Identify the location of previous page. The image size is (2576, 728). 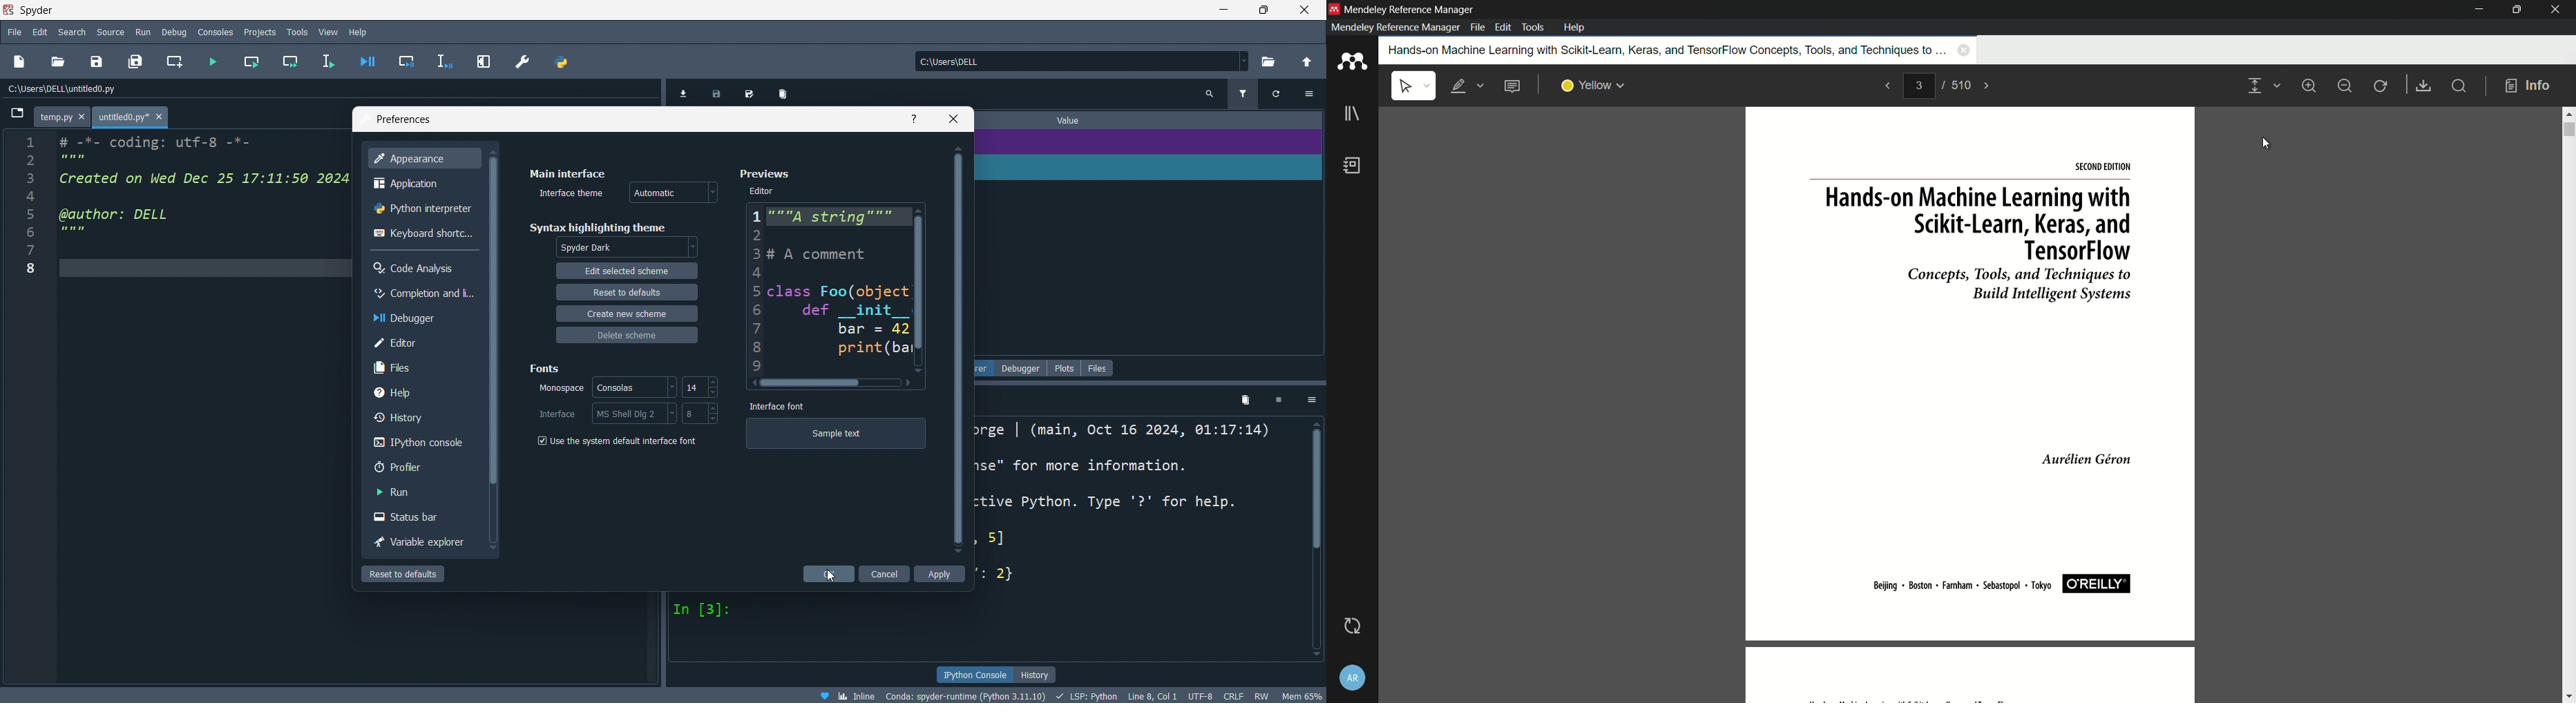
(1888, 87).